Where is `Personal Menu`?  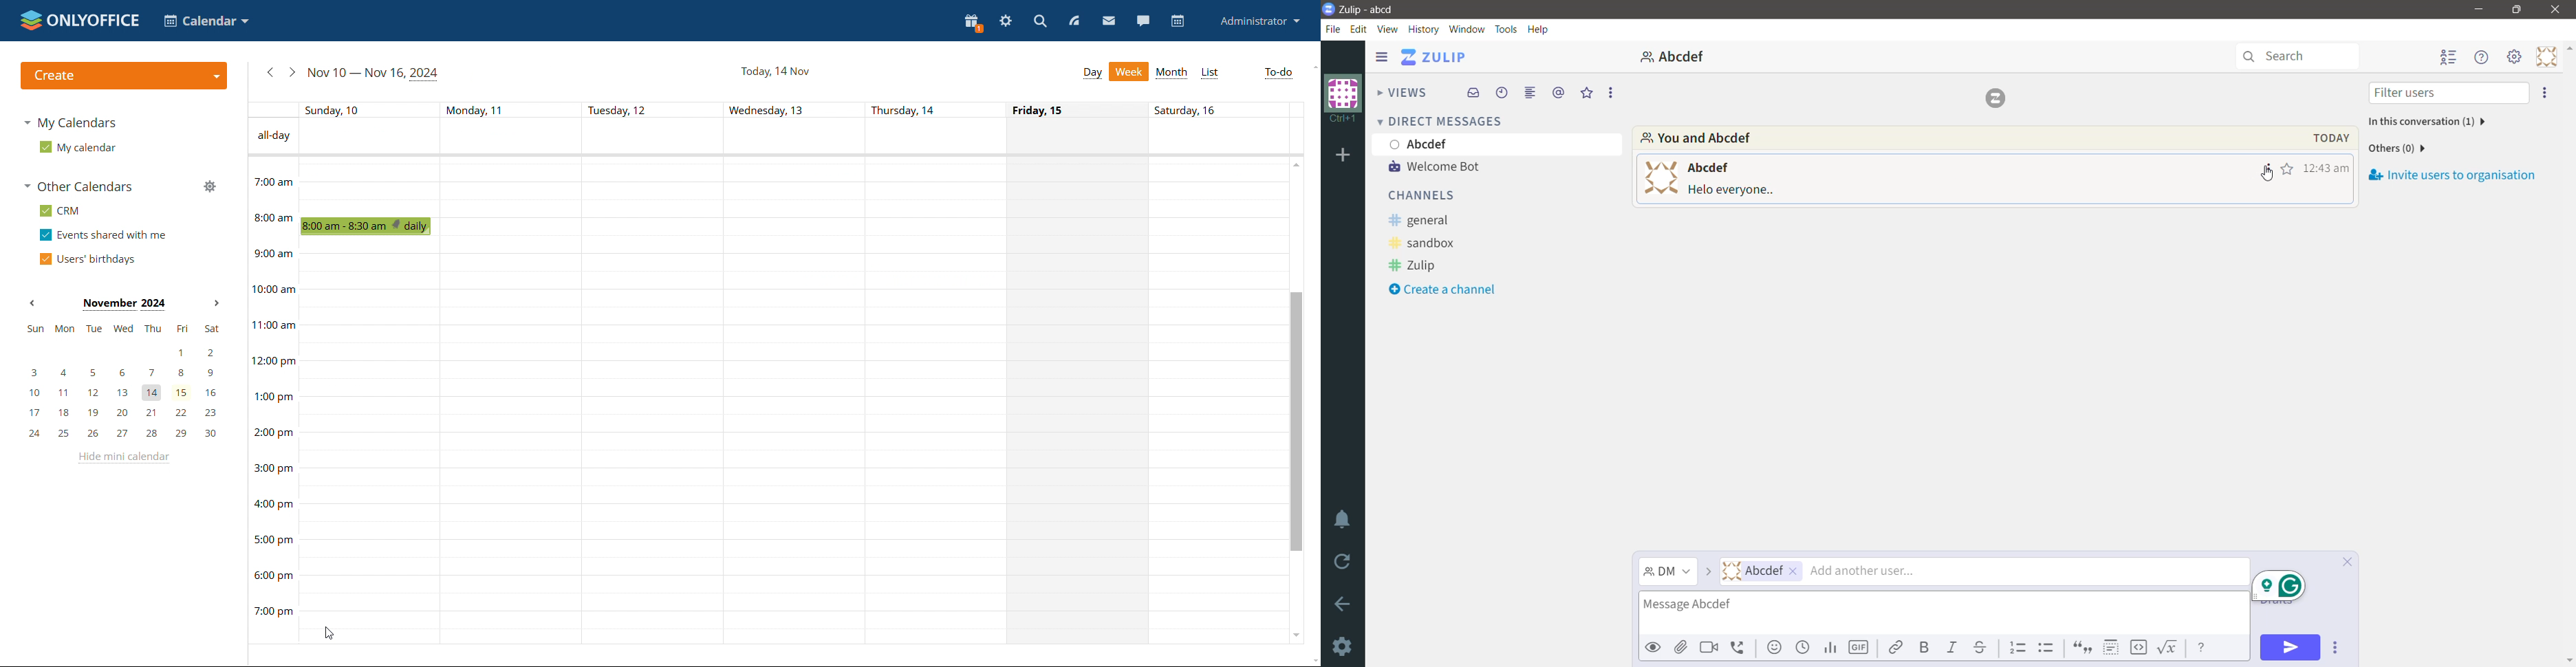
Personal Menu is located at coordinates (2545, 57).